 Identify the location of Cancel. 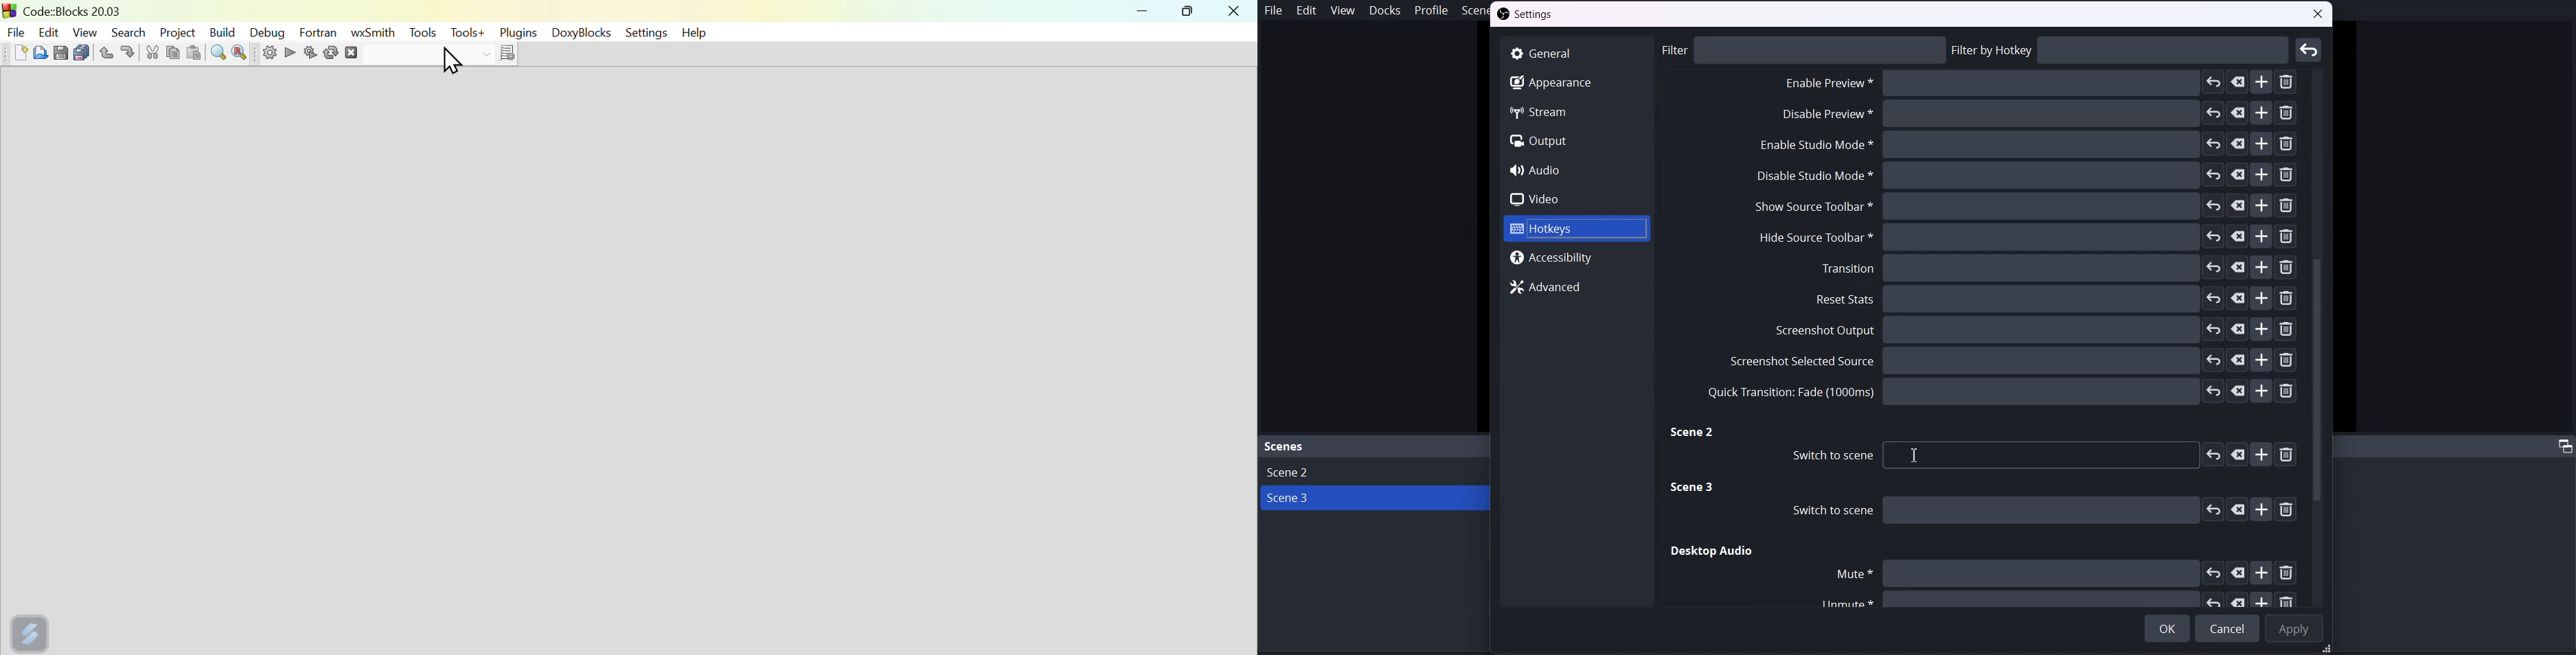
(2227, 628).